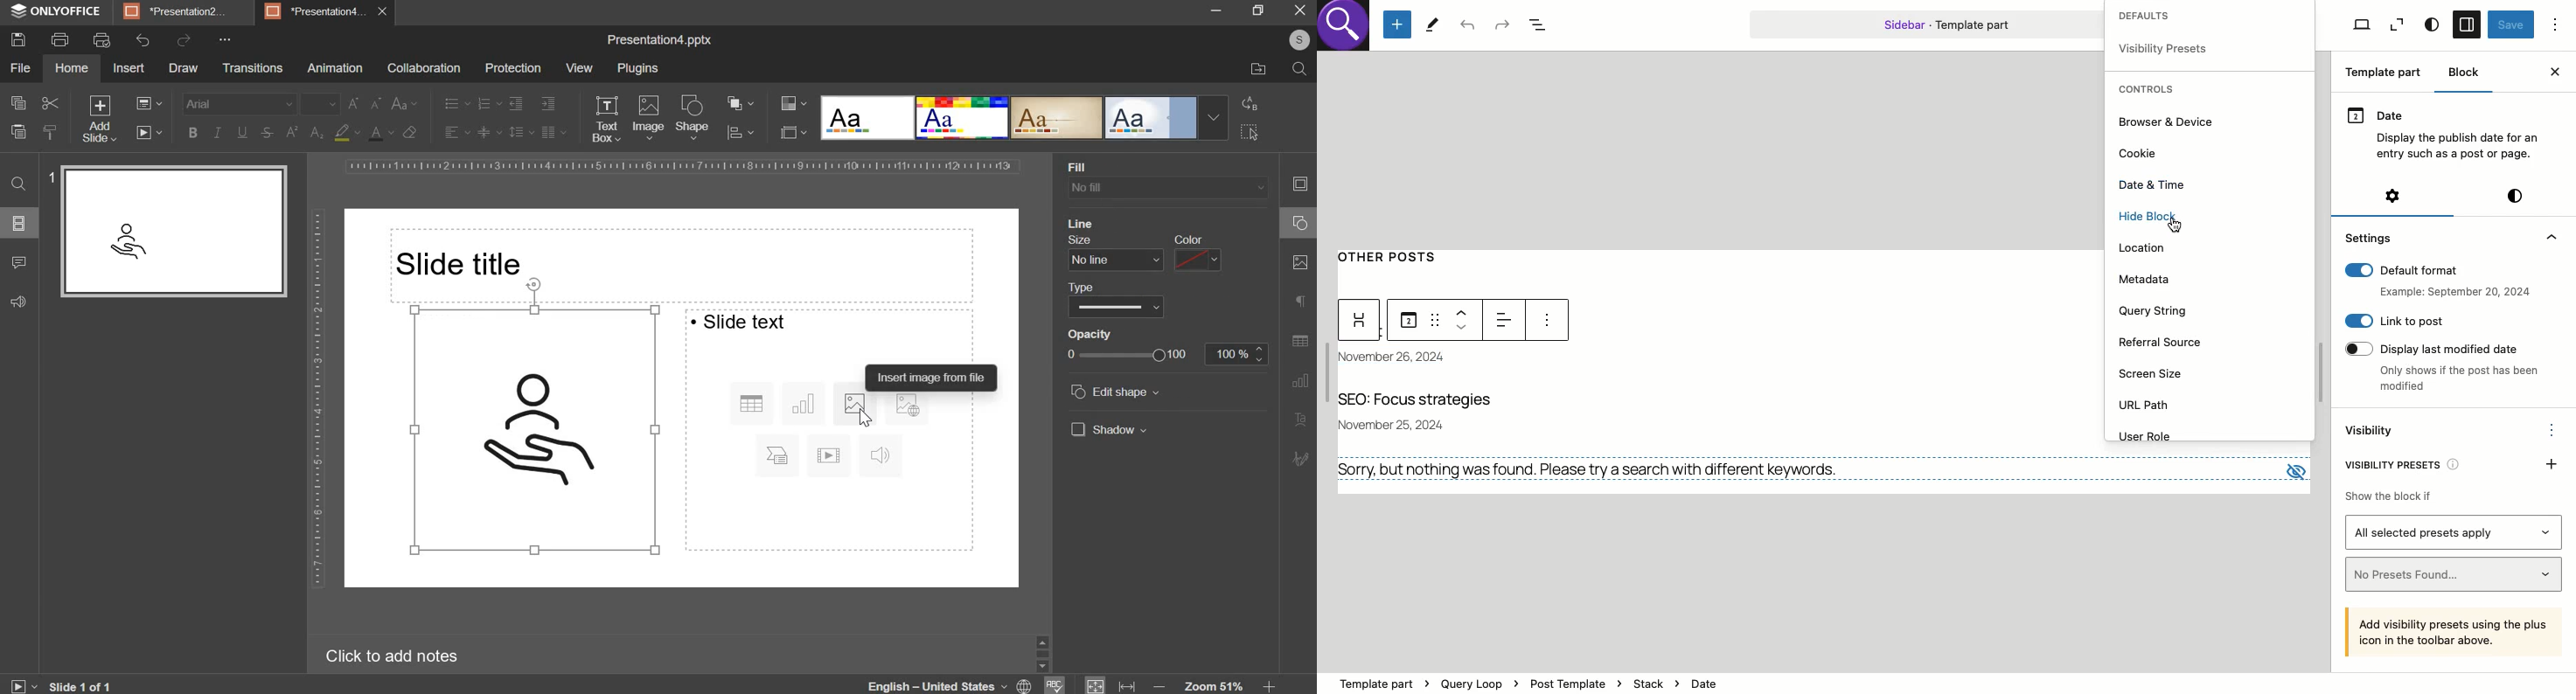 This screenshot has height=700, width=2576. Describe the element at coordinates (1298, 302) in the screenshot. I see `paragraph settings` at that location.